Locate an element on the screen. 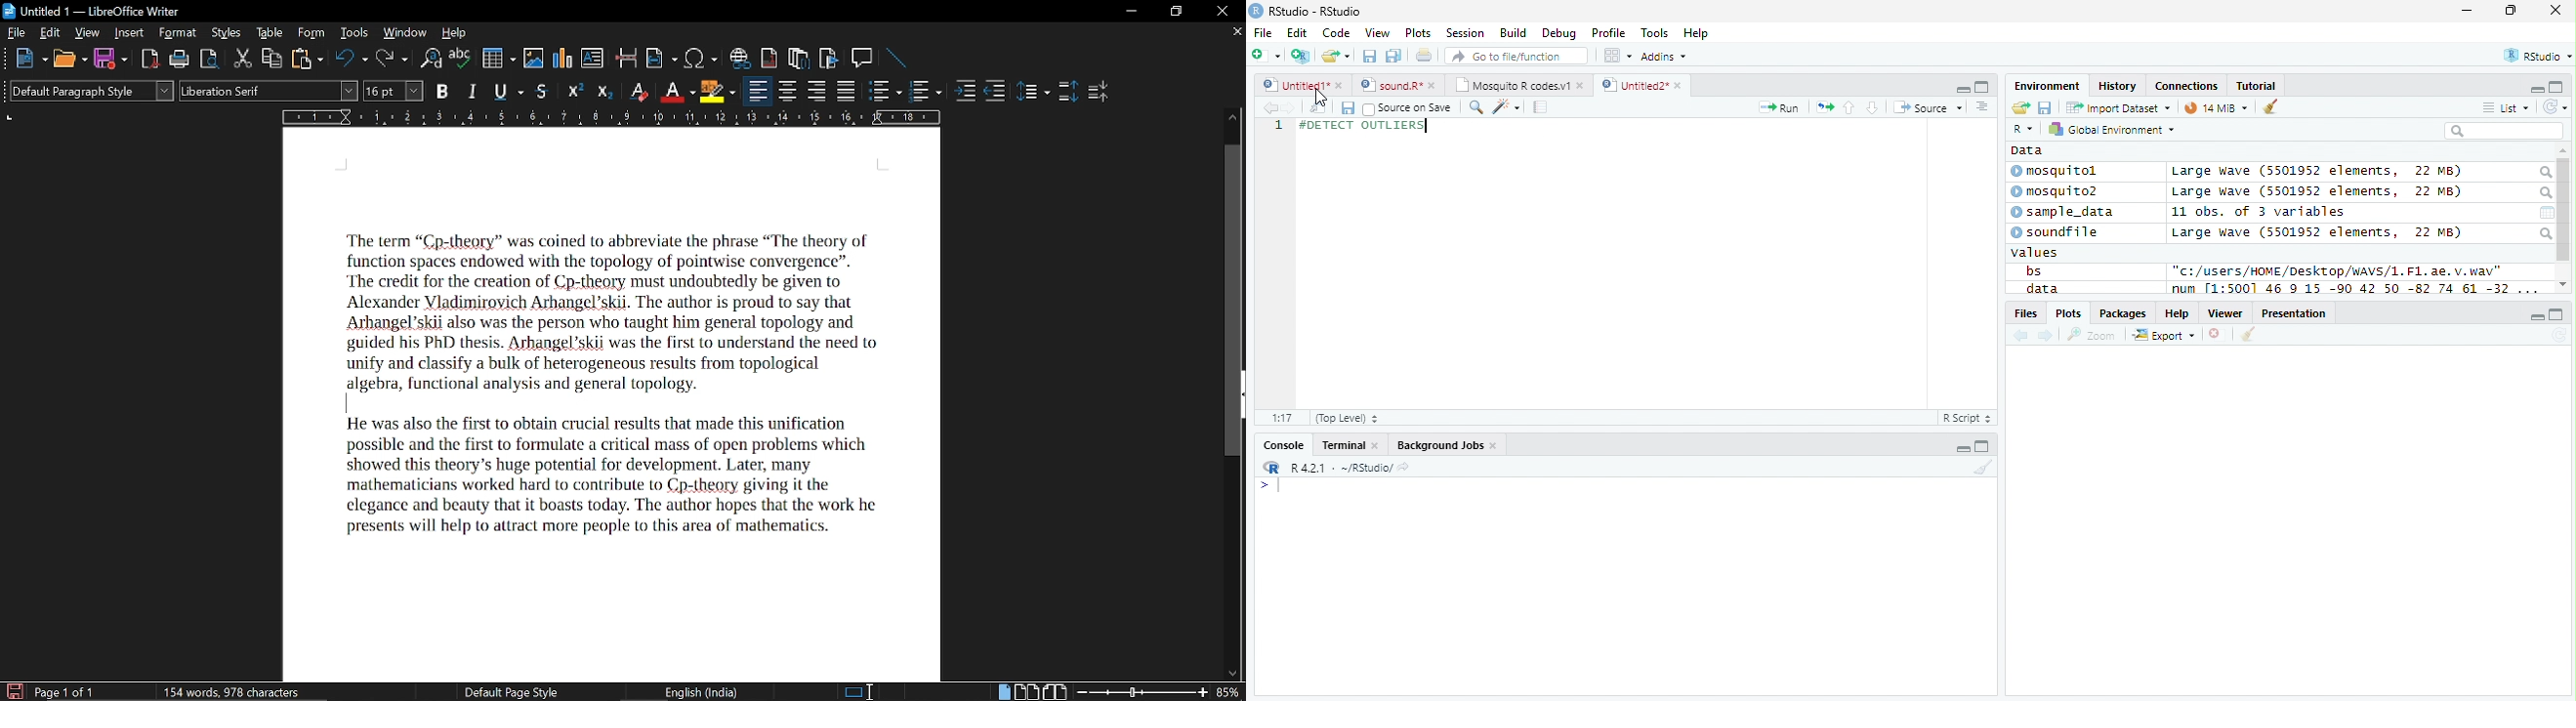 This screenshot has height=728, width=2576. Background Jobs is located at coordinates (1445, 445).